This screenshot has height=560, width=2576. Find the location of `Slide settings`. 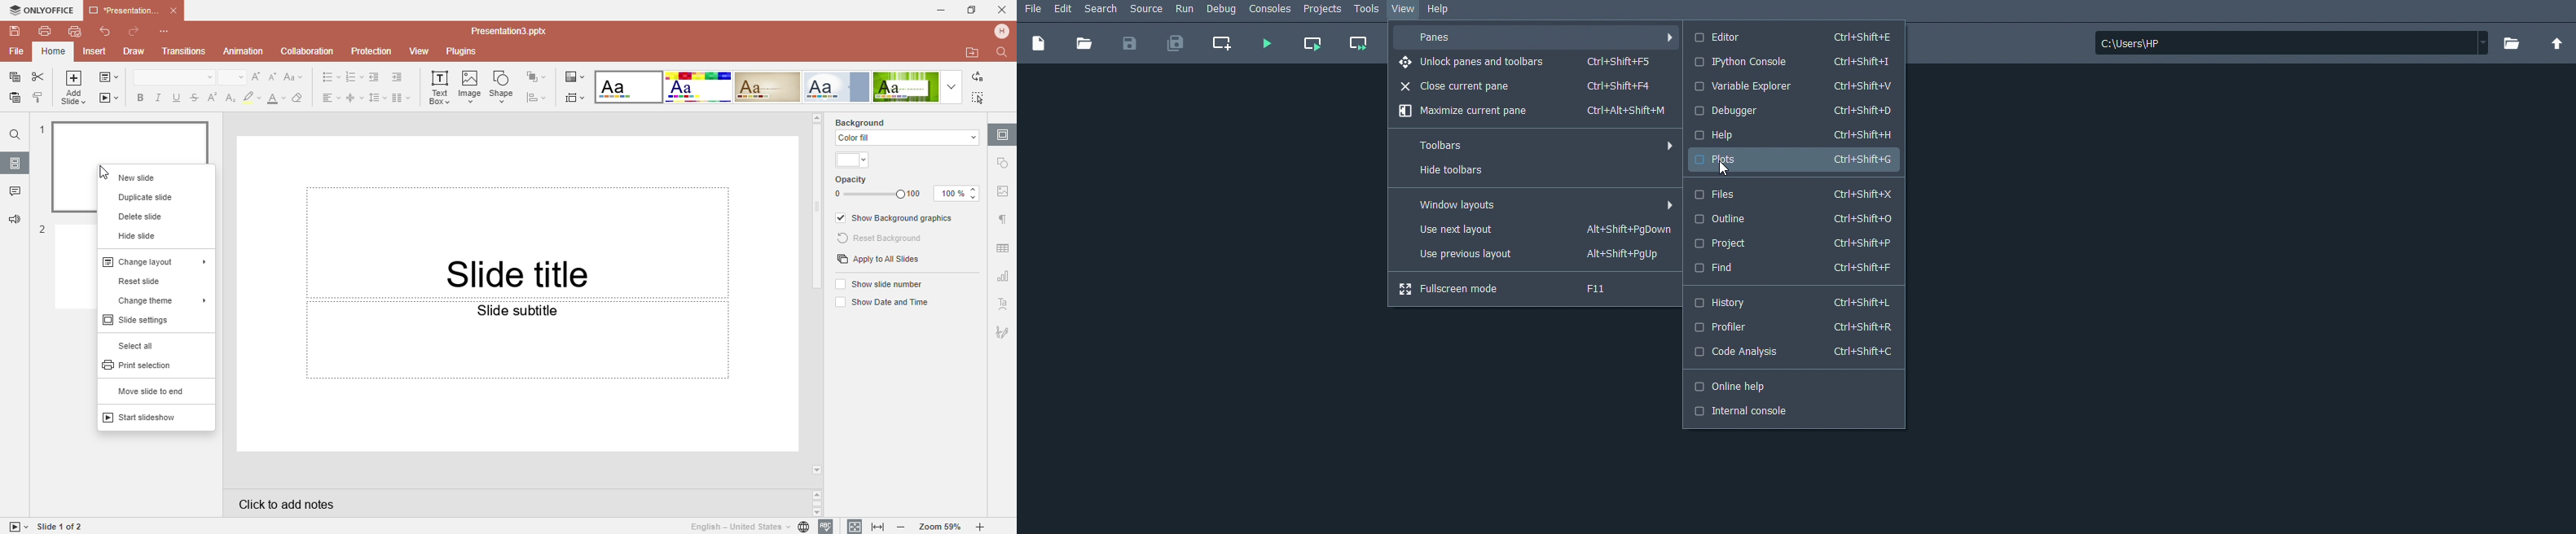

Slide settings is located at coordinates (1003, 134).